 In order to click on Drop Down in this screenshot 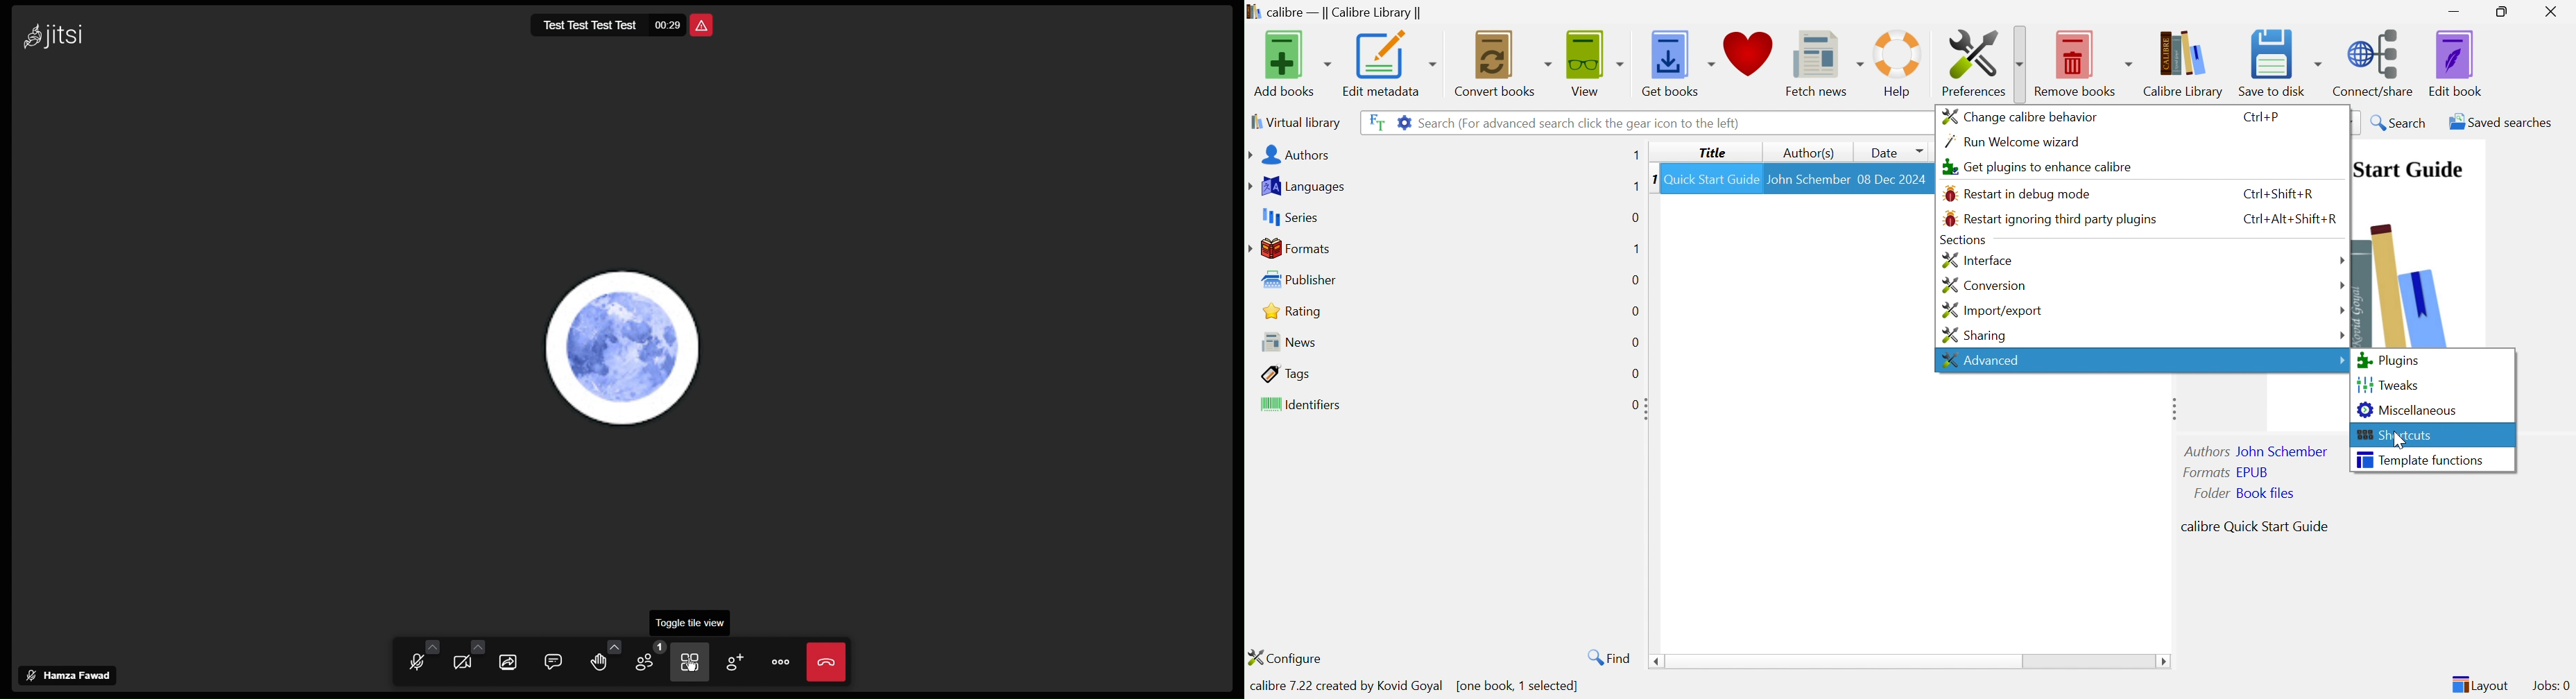, I will do `click(2338, 358)`.